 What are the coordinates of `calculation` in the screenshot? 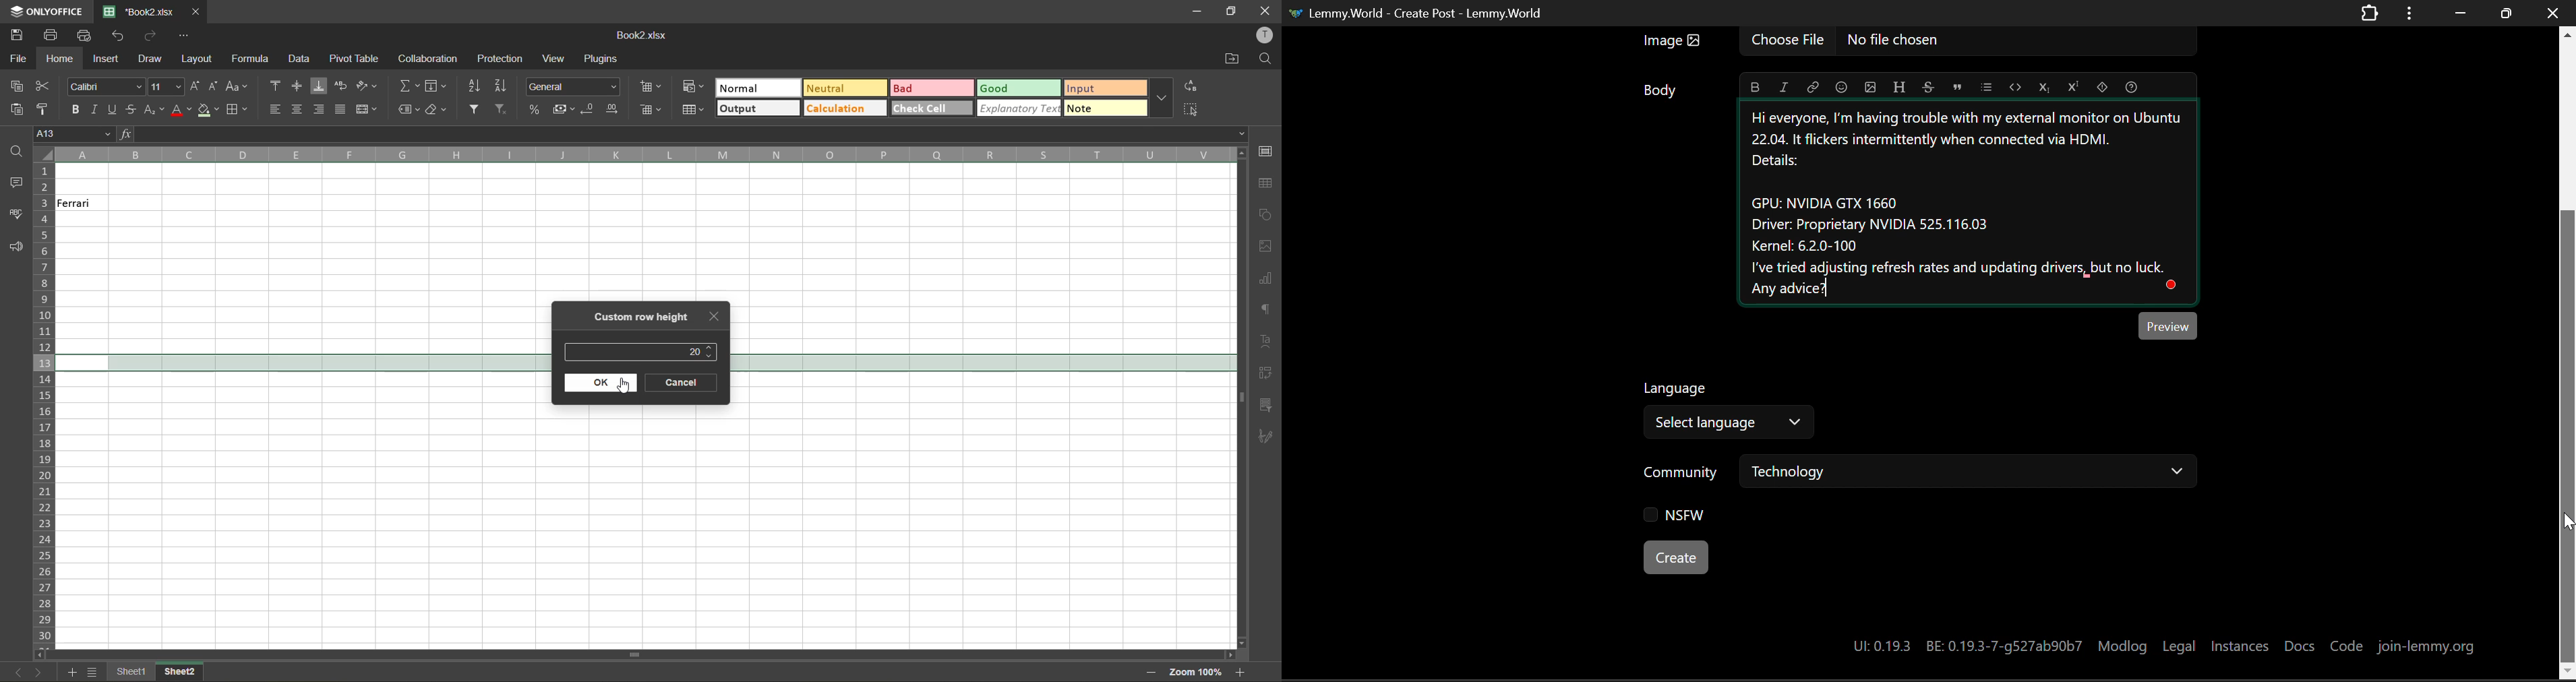 It's located at (845, 108).